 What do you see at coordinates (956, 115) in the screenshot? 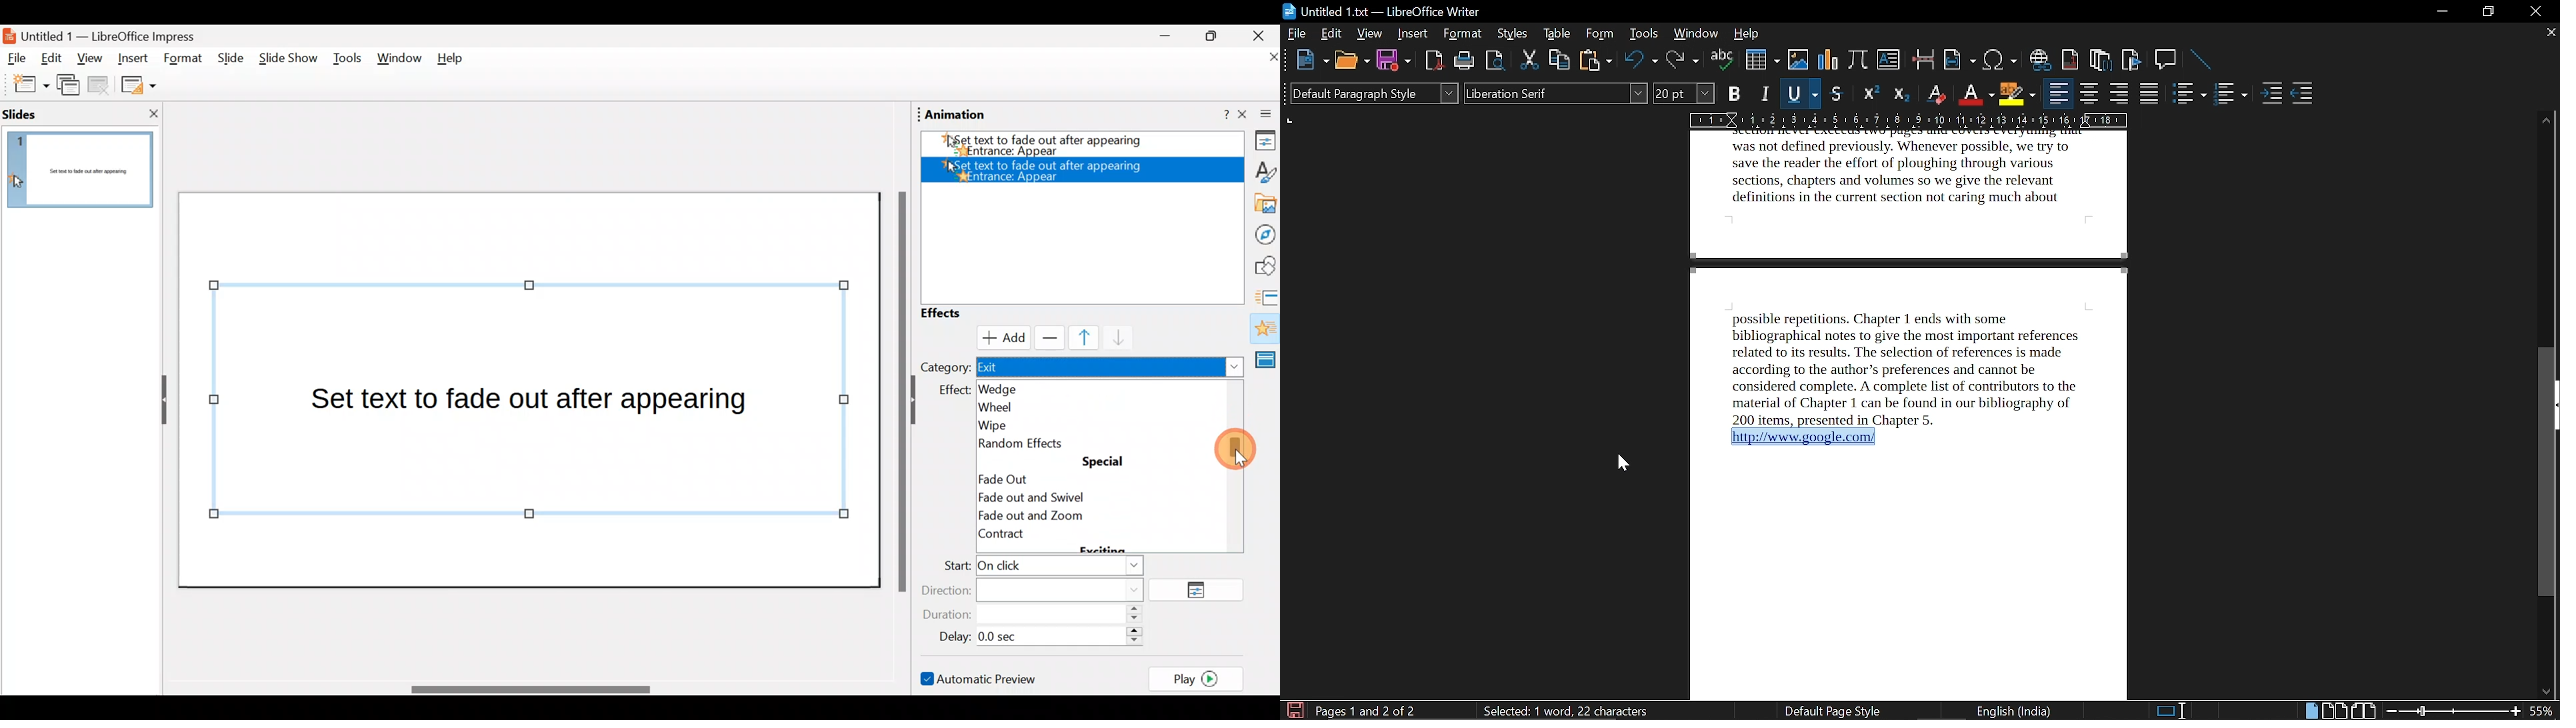
I see `Animation` at bounding box center [956, 115].